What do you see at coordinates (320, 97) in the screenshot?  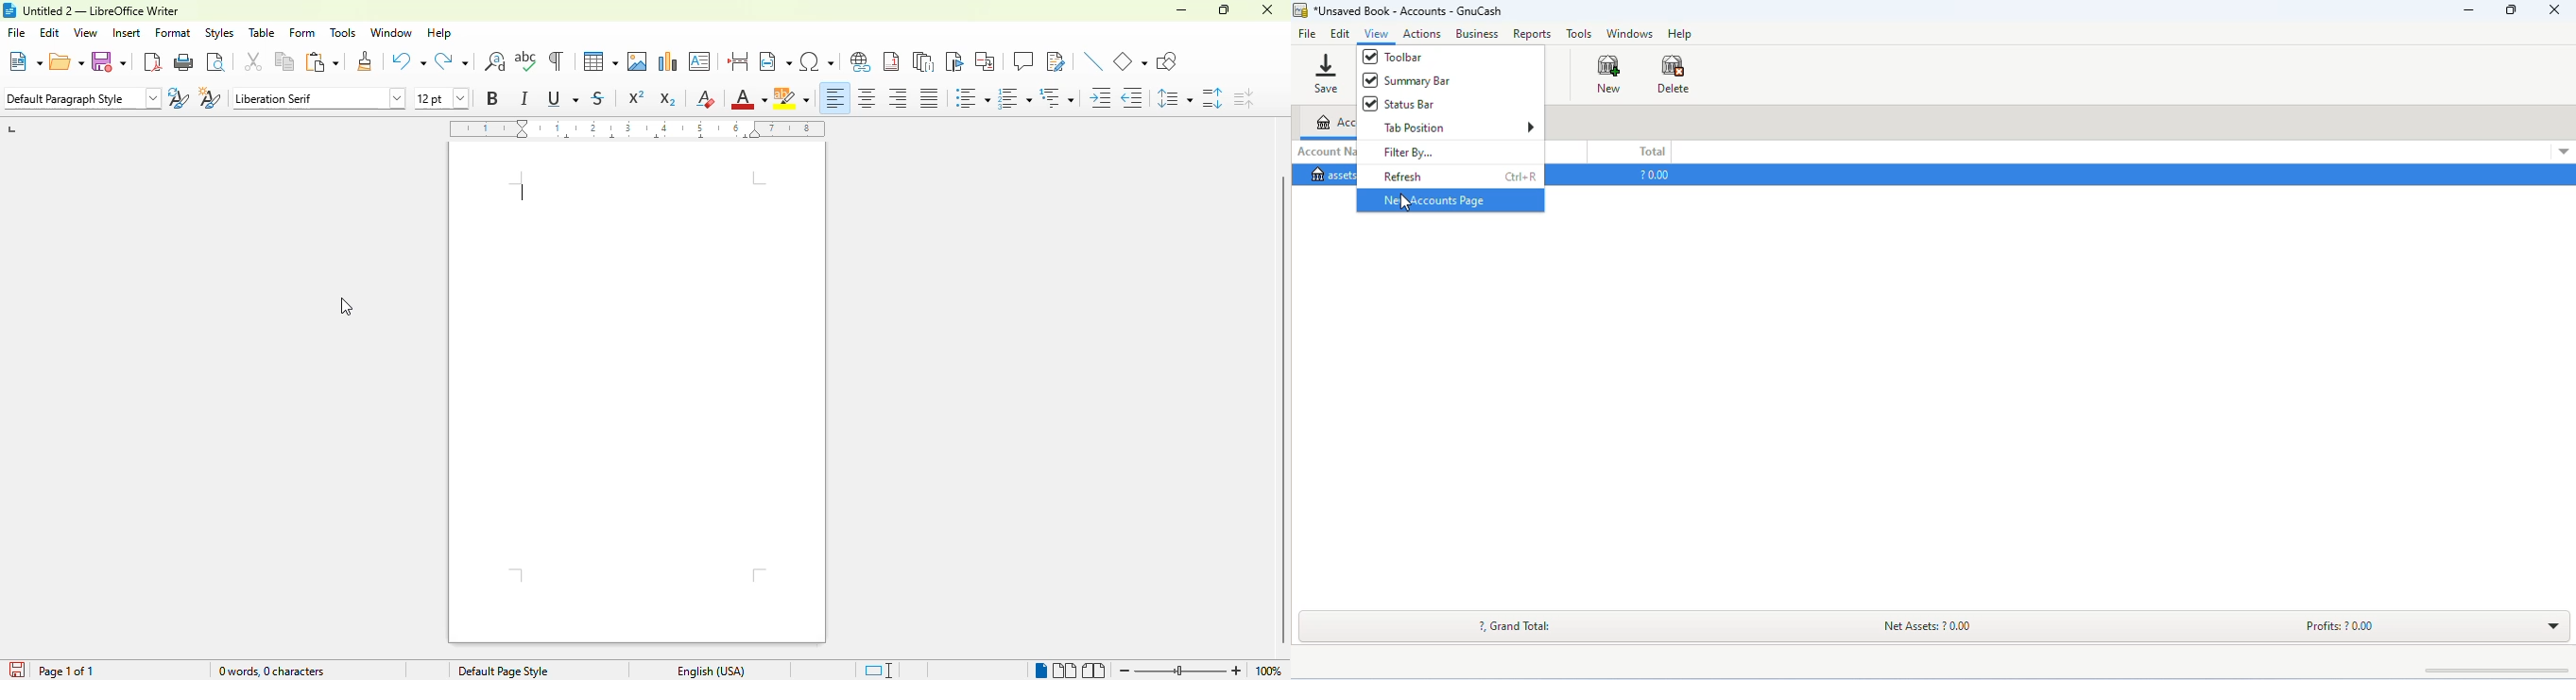 I see `font name` at bounding box center [320, 97].